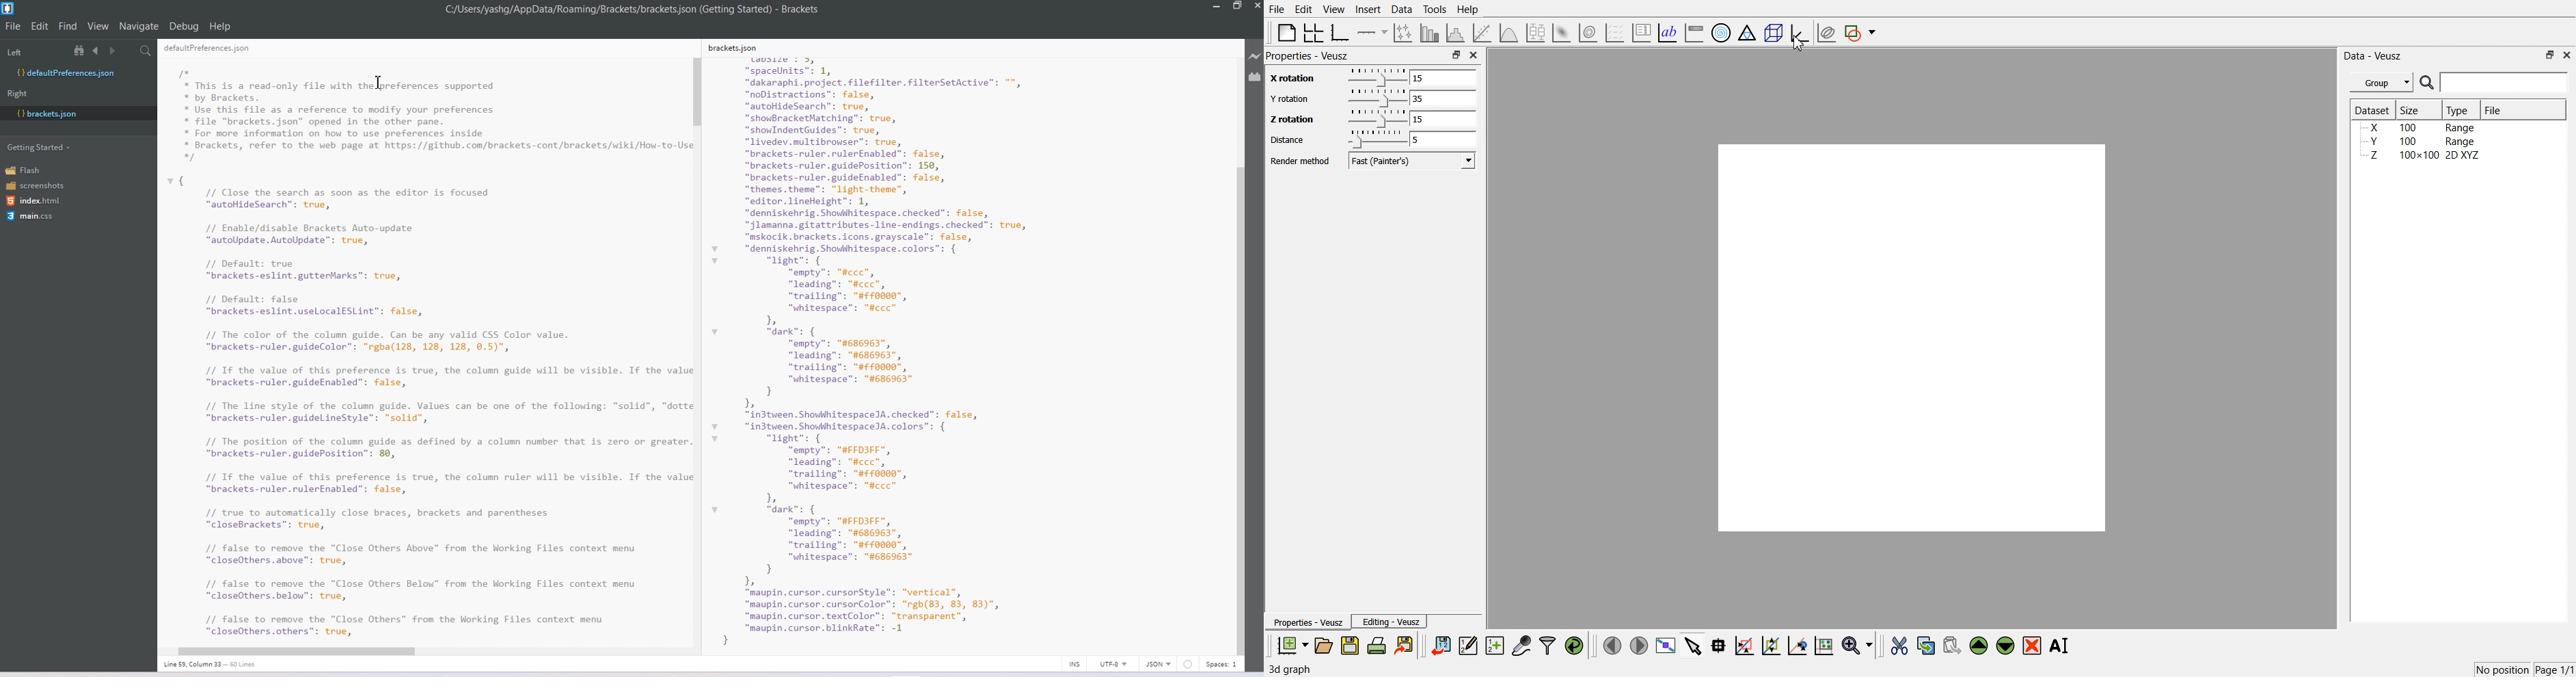 The width and height of the screenshot is (2576, 700). I want to click on Extension Manager, so click(1255, 79).